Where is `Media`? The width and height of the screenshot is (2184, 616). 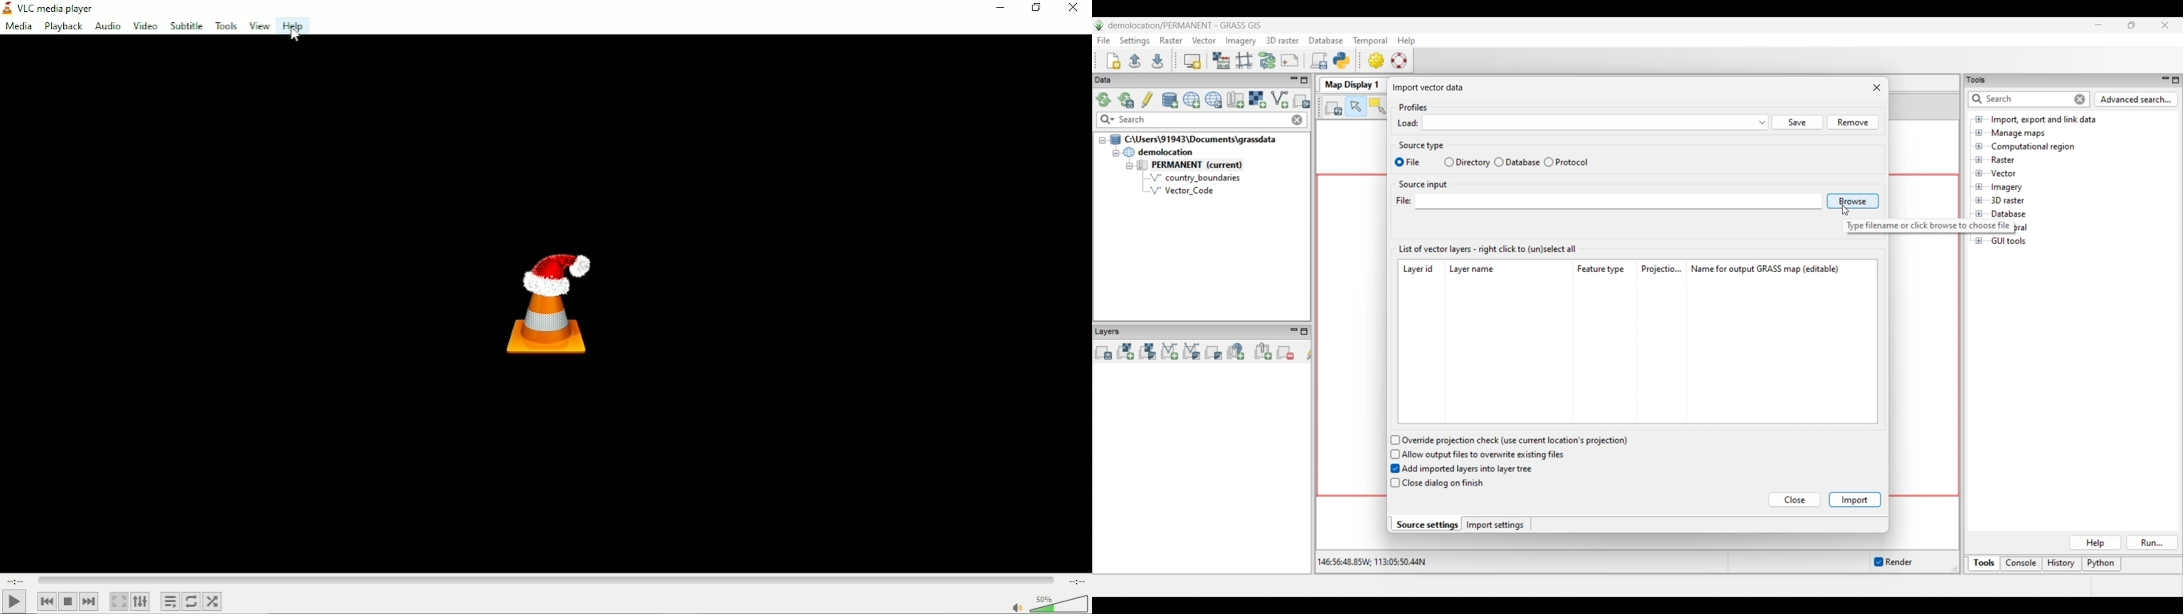 Media is located at coordinates (20, 27).